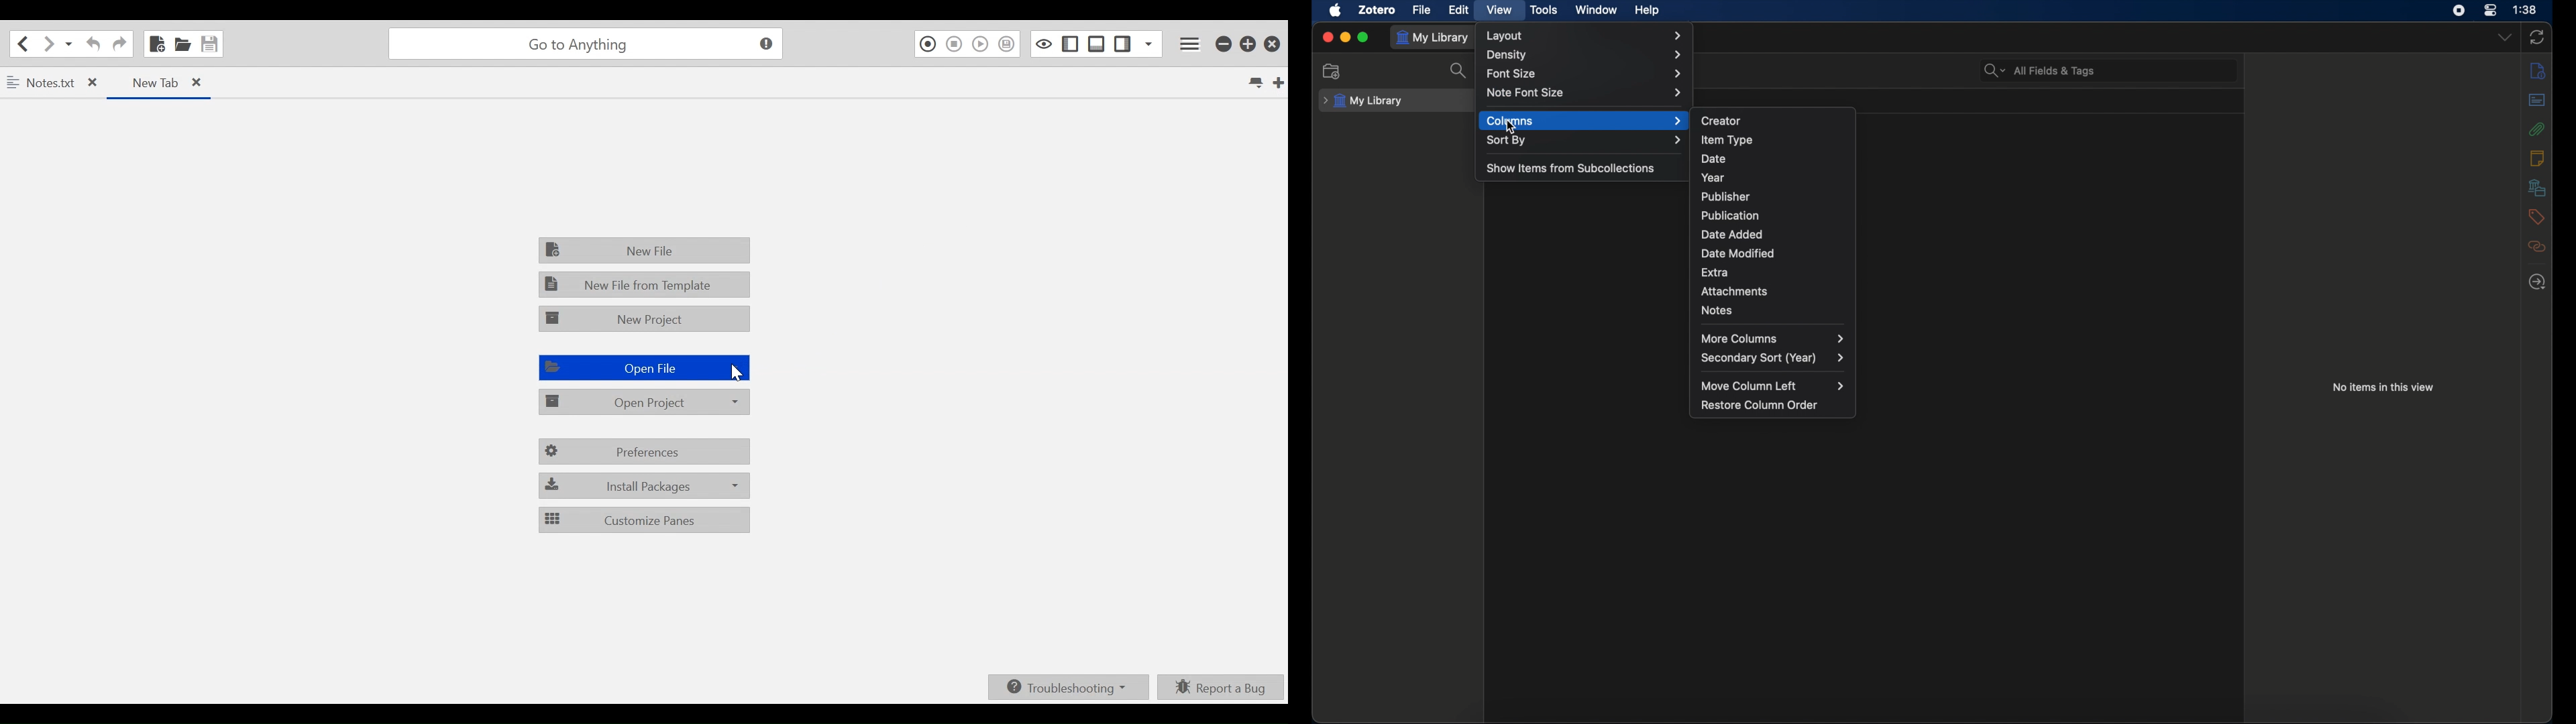 This screenshot has height=728, width=2576. What do you see at coordinates (1715, 272) in the screenshot?
I see `extra` at bounding box center [1715, 272].